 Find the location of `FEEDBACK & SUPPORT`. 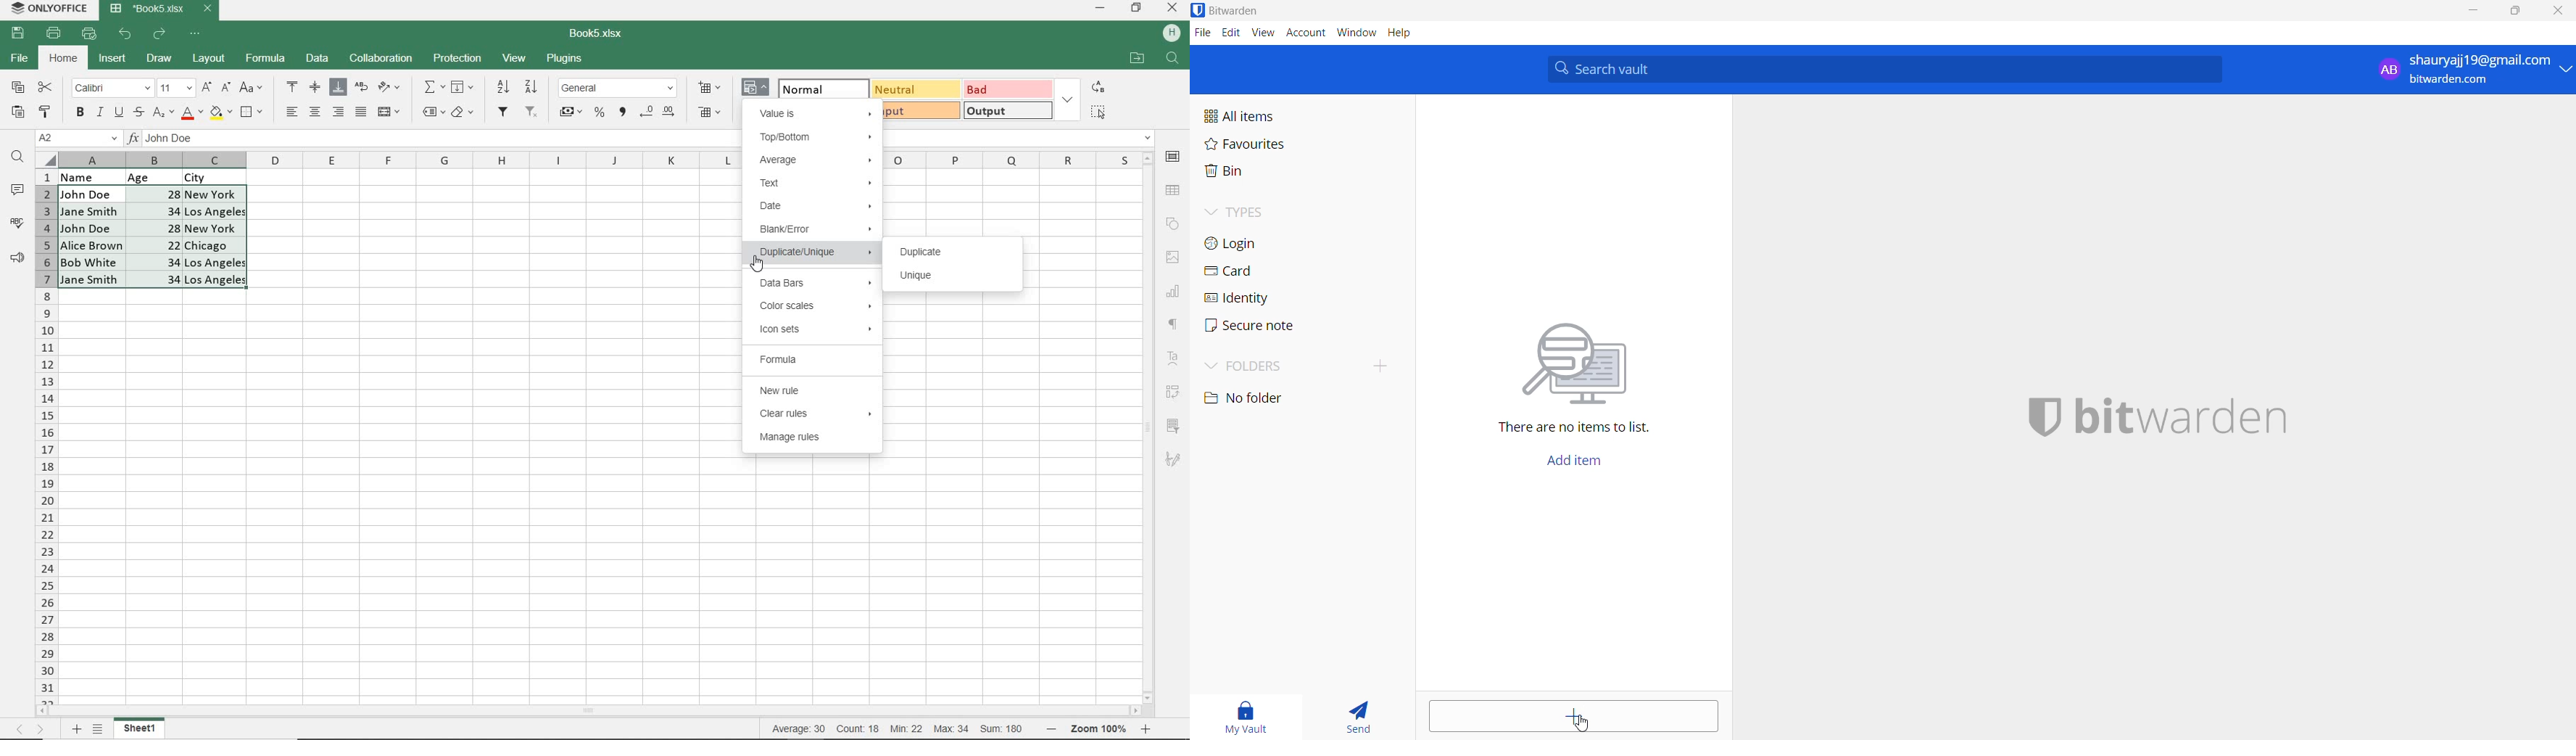

FEEDBACK & SUPPORT is located at coordinates (18, 257).